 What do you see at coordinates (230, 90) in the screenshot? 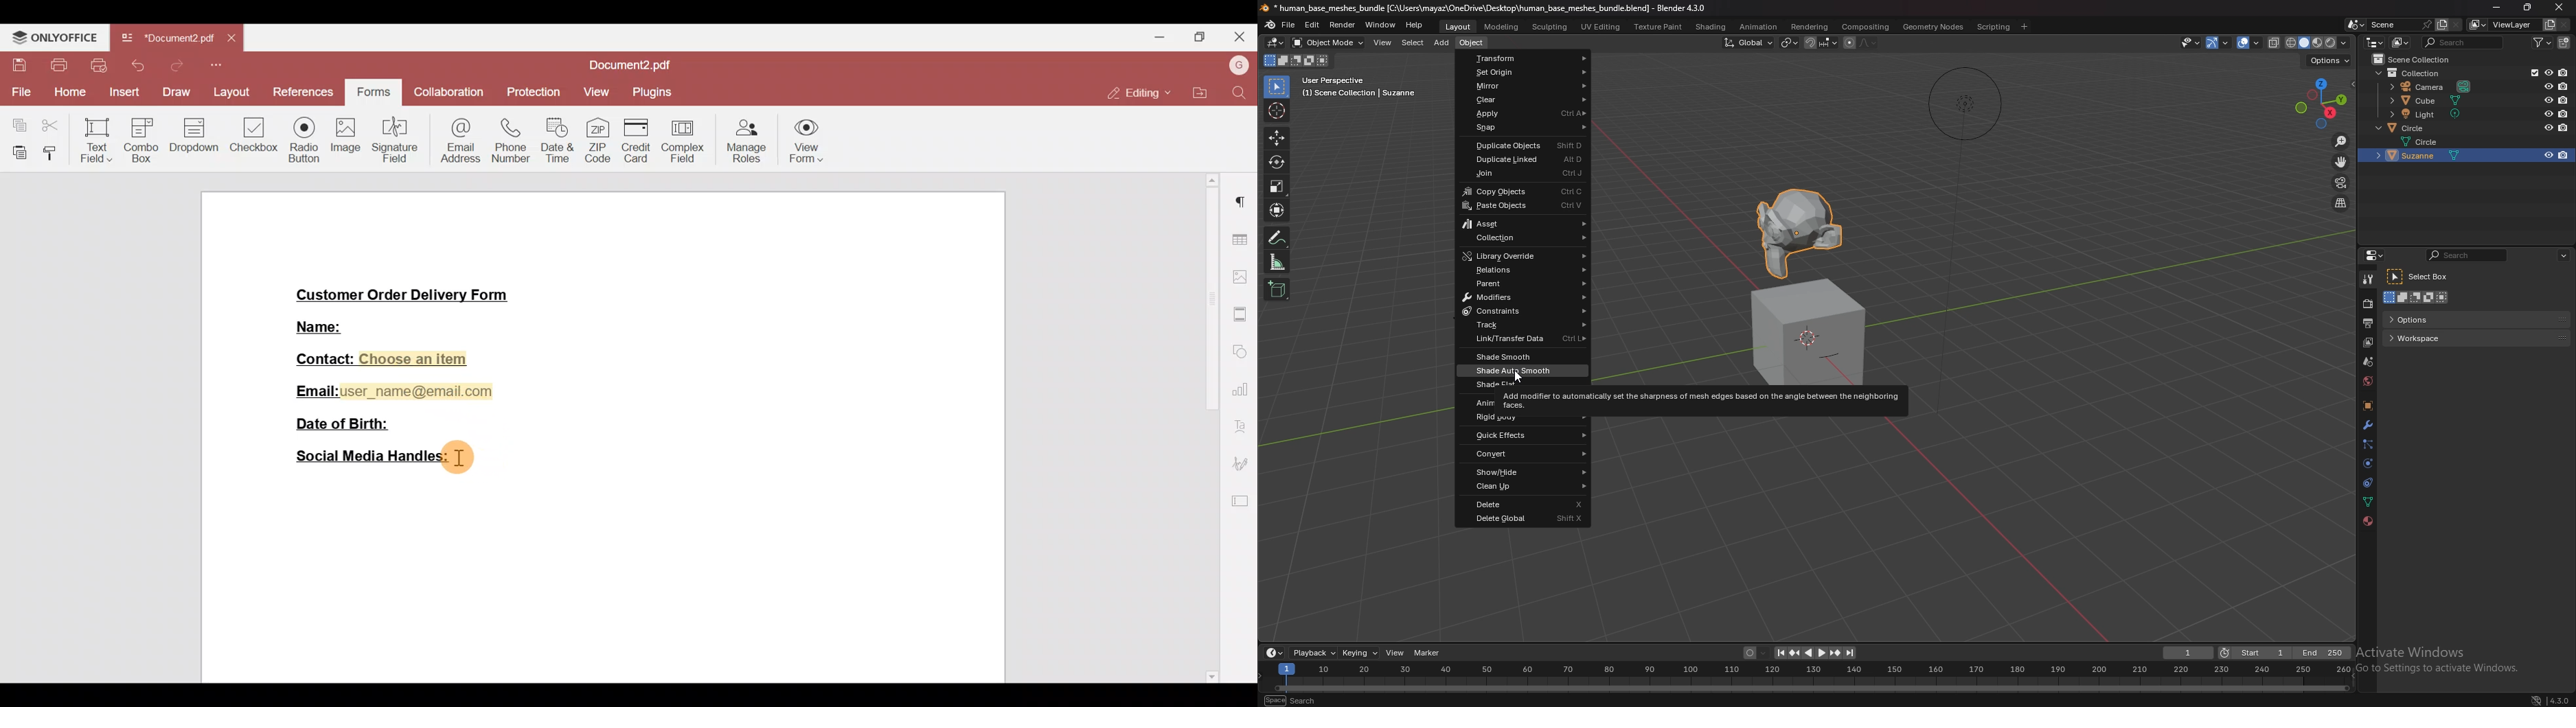
I see `Layout` at bounding box center [230, 90].